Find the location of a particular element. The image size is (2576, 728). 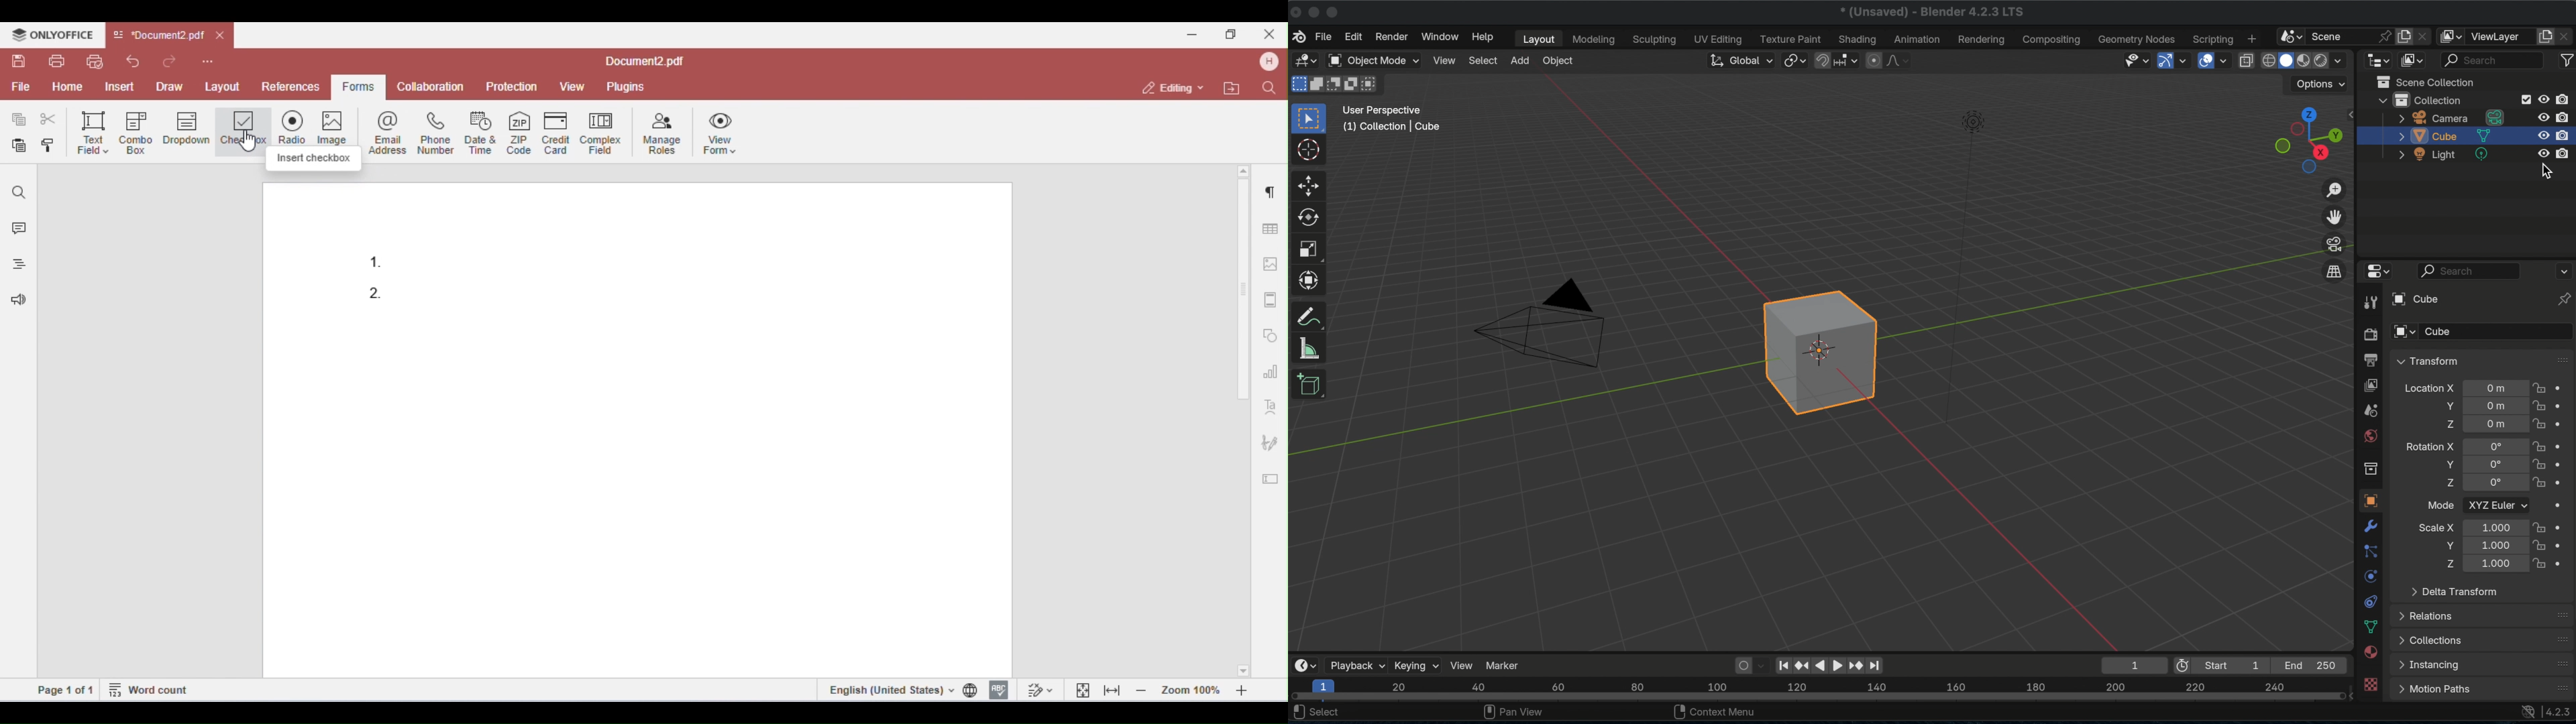

location scale is located at coordinates (2496, 526).